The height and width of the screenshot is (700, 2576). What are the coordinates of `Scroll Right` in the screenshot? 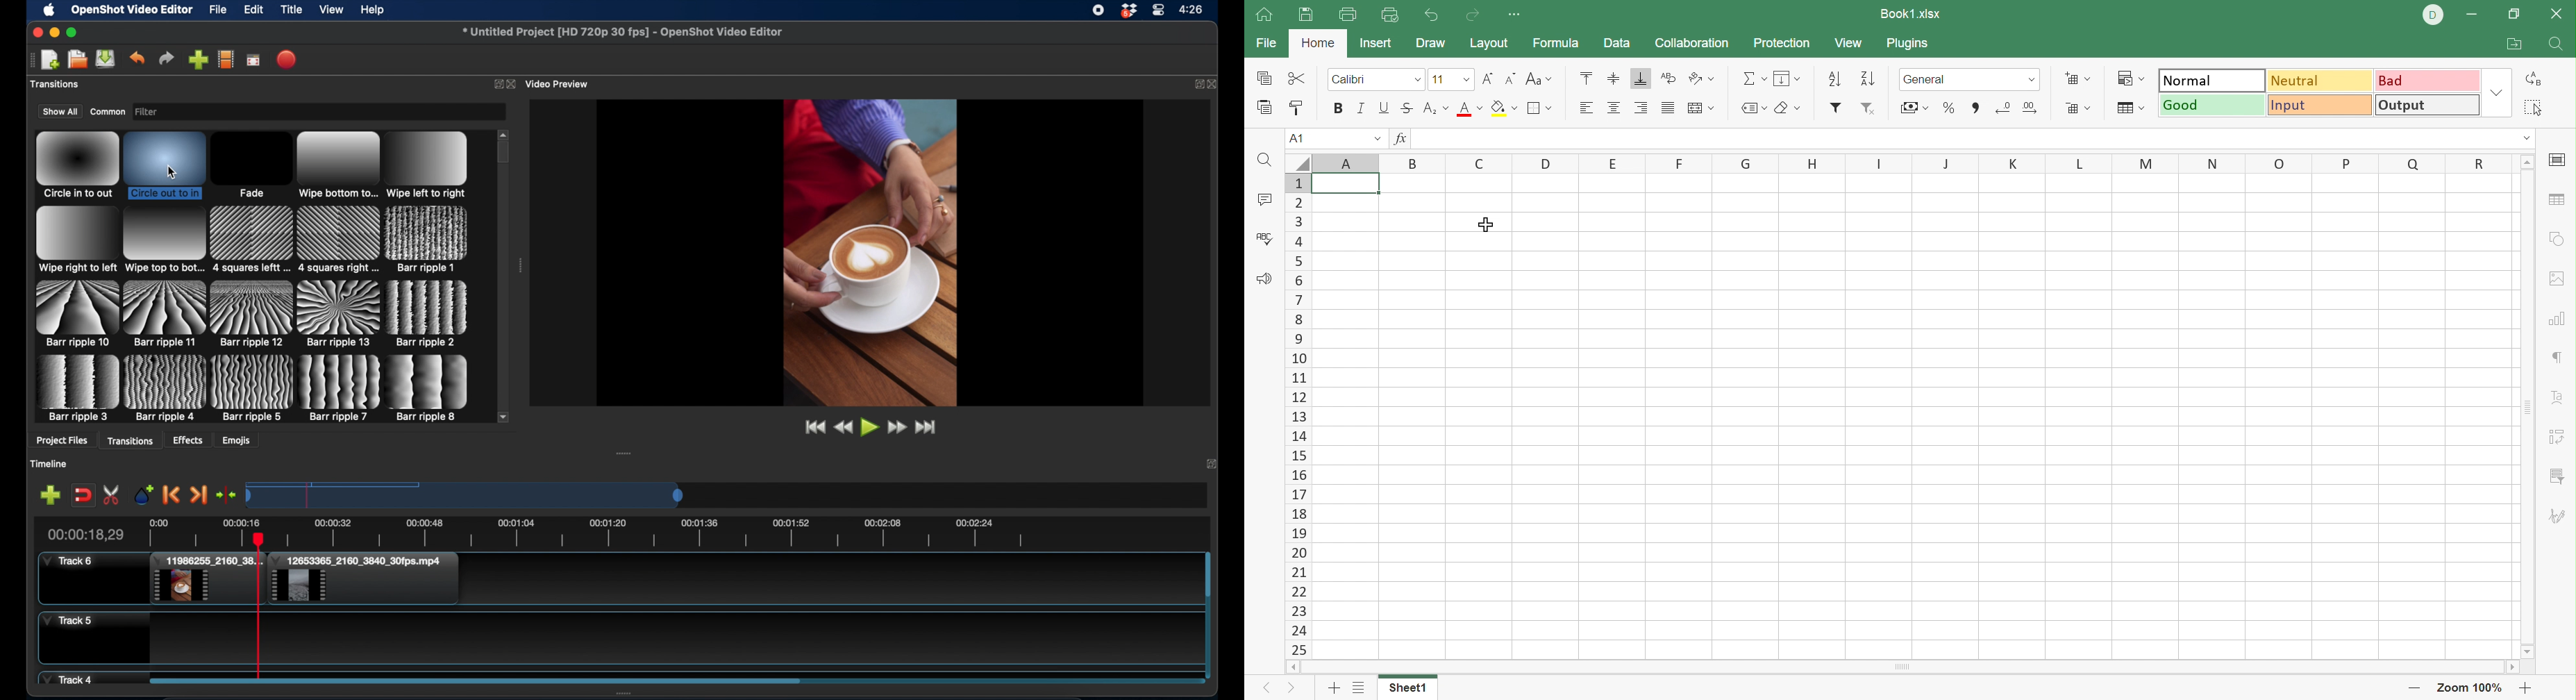 It's located at (2510, 667).